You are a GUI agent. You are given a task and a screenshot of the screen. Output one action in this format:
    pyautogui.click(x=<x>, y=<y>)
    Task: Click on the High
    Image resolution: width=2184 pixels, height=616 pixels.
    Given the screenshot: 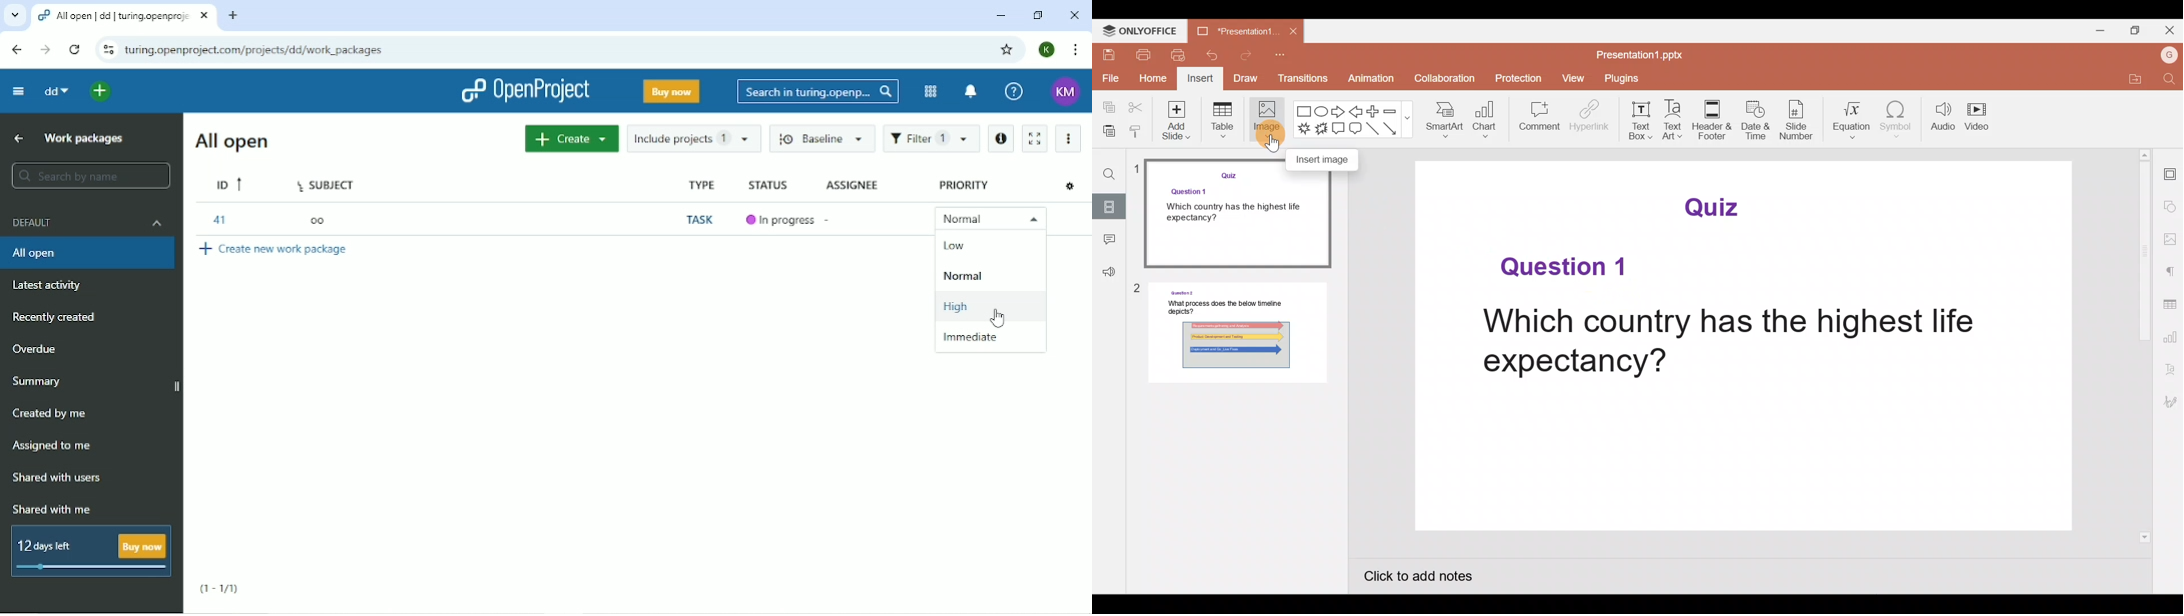 What is the action you would take?
    pyautogui.click(x=956, y=307)
    